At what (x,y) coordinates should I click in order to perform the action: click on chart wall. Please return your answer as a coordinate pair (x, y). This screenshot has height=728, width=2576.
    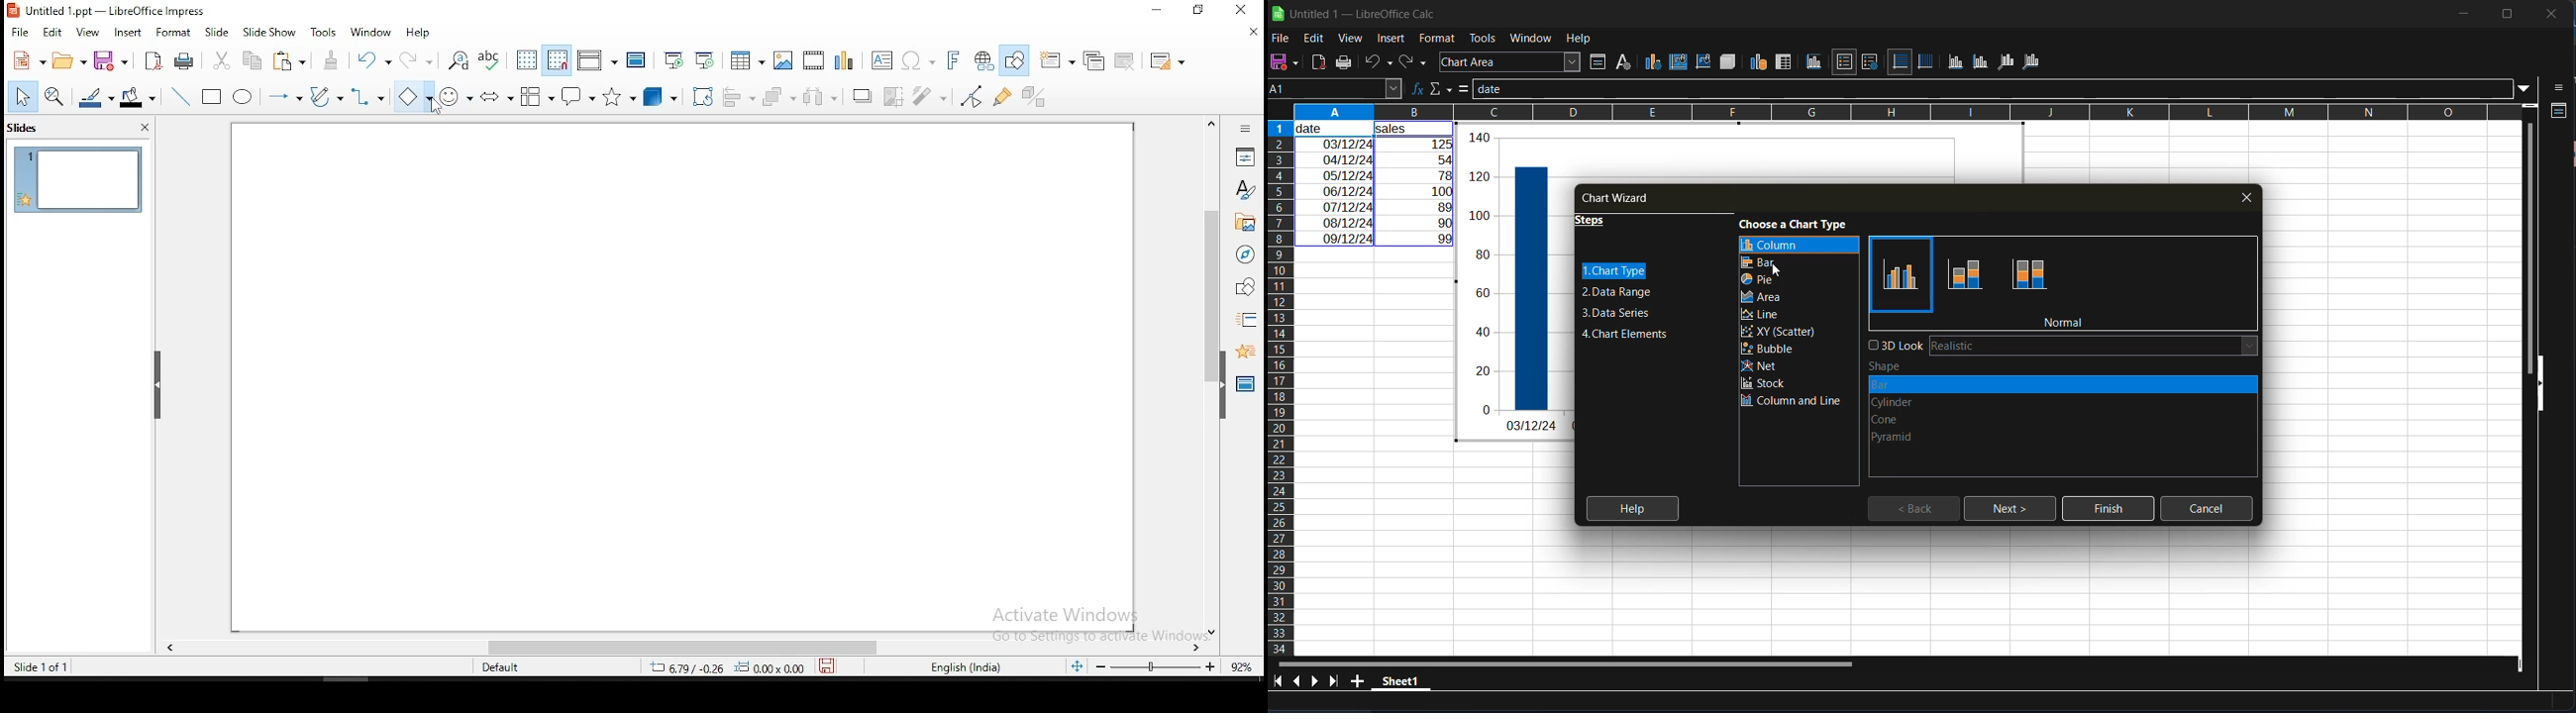
    Looking at the image, I should click on (1704, 61).